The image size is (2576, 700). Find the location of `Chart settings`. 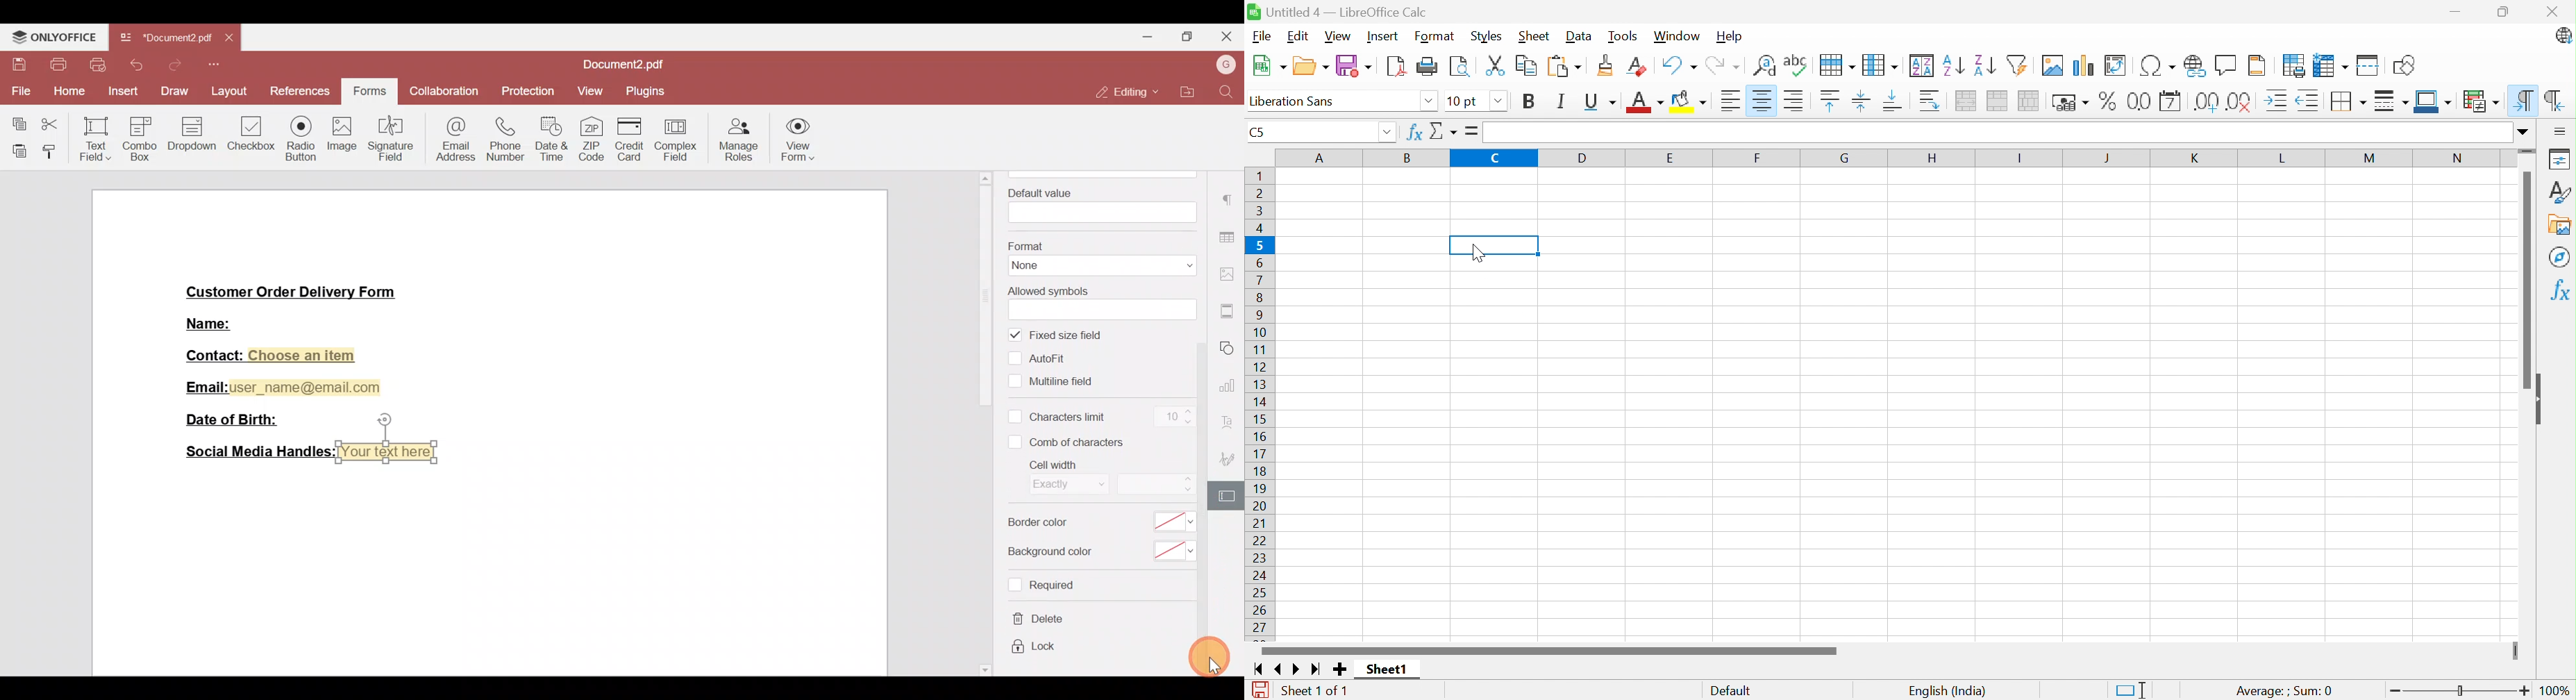

Chart settings is located at coordinates (1230, 386).